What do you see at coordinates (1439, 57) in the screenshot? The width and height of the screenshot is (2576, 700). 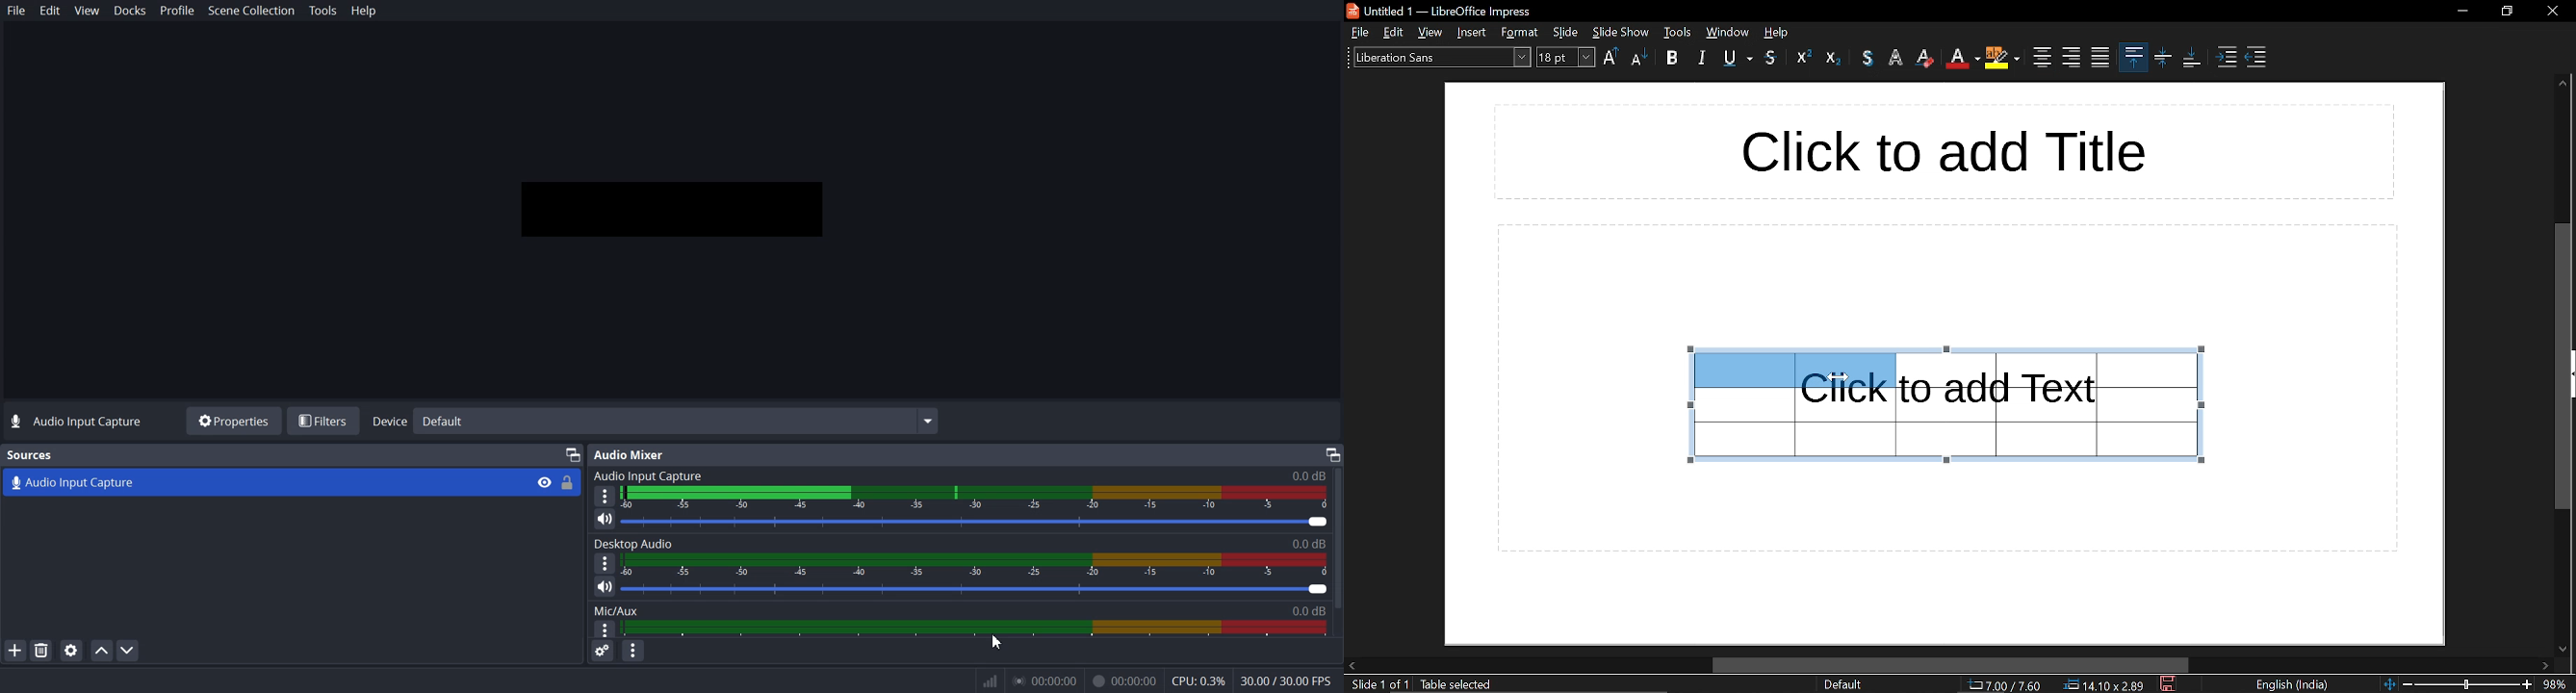 I see `text style` at bounding box center [1439, 57].